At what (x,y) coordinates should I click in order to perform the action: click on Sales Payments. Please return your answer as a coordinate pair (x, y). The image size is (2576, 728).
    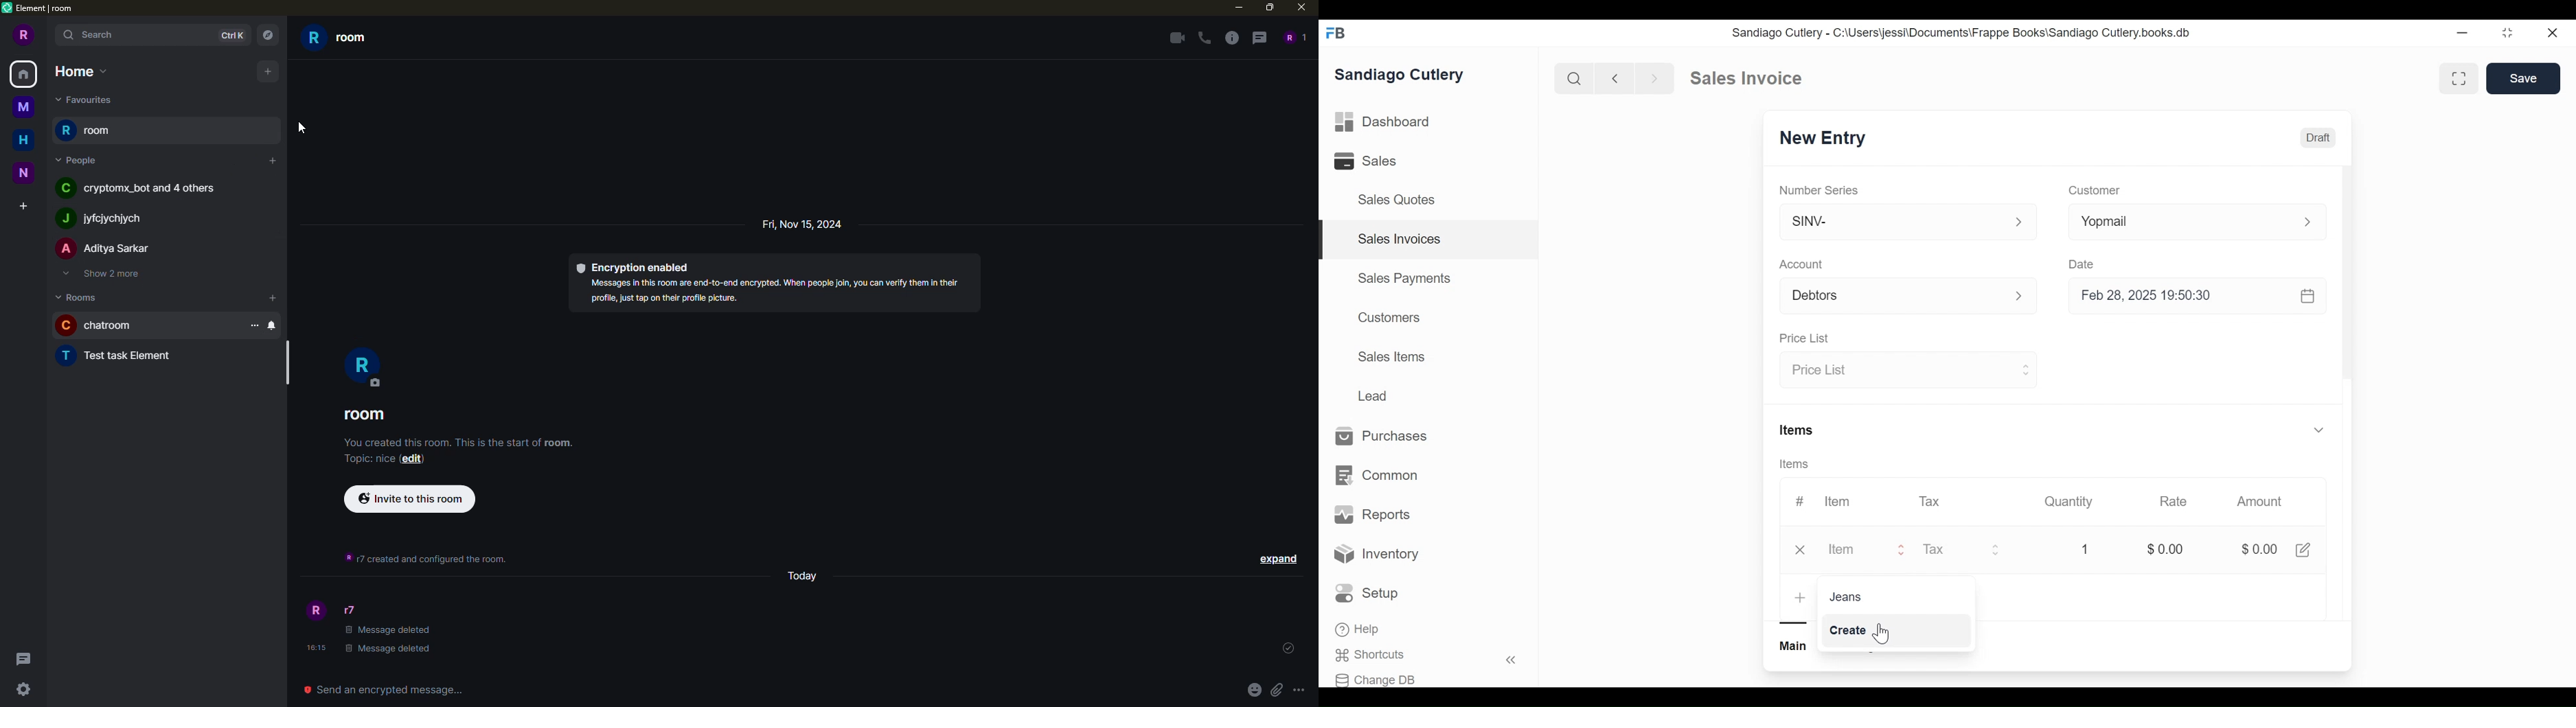
    Looking at the image, I should click on (1403, 278).